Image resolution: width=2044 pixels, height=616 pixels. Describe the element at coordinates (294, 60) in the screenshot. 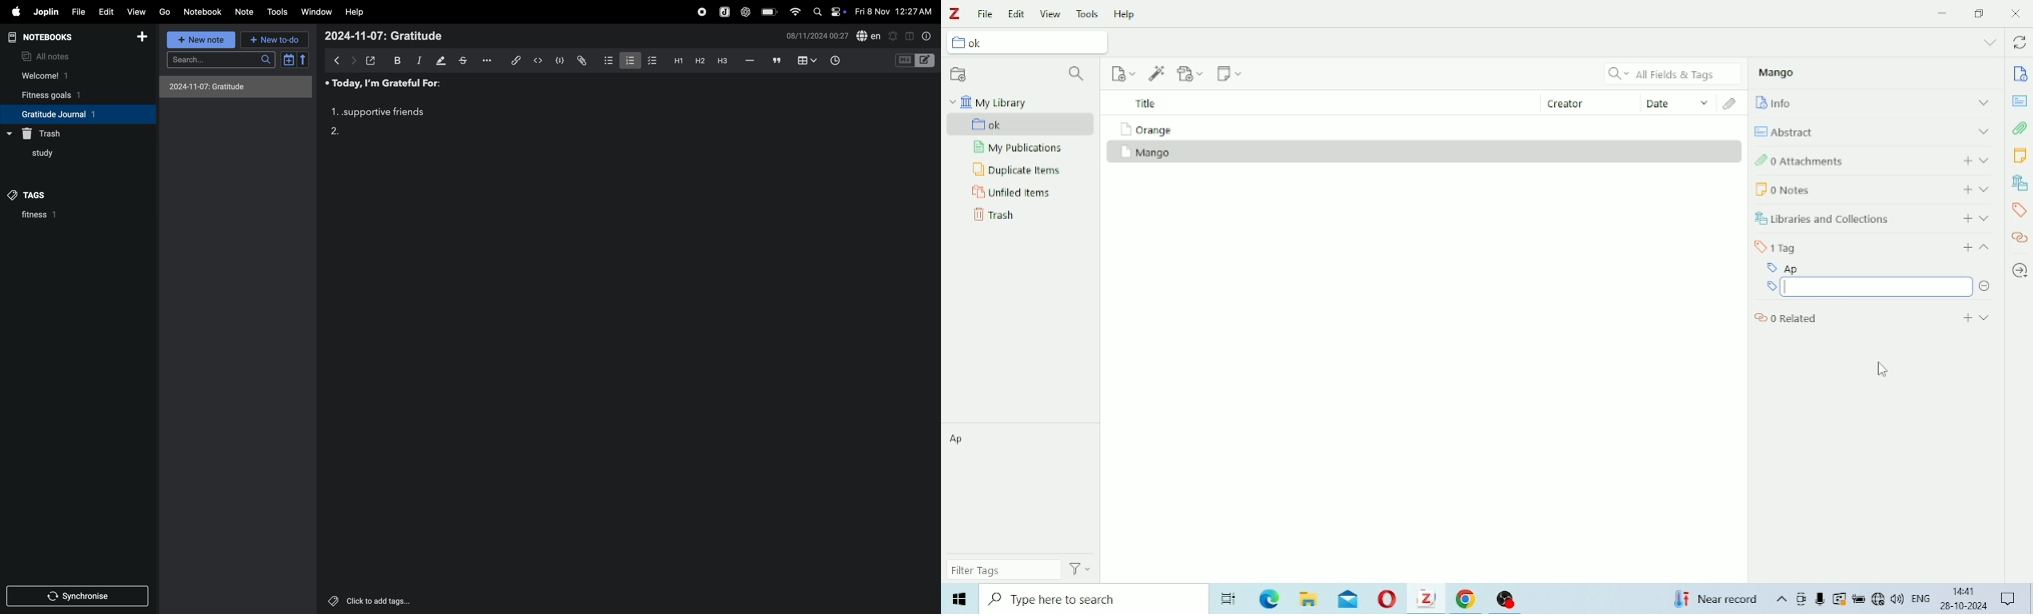

I see `calendar` at that location.